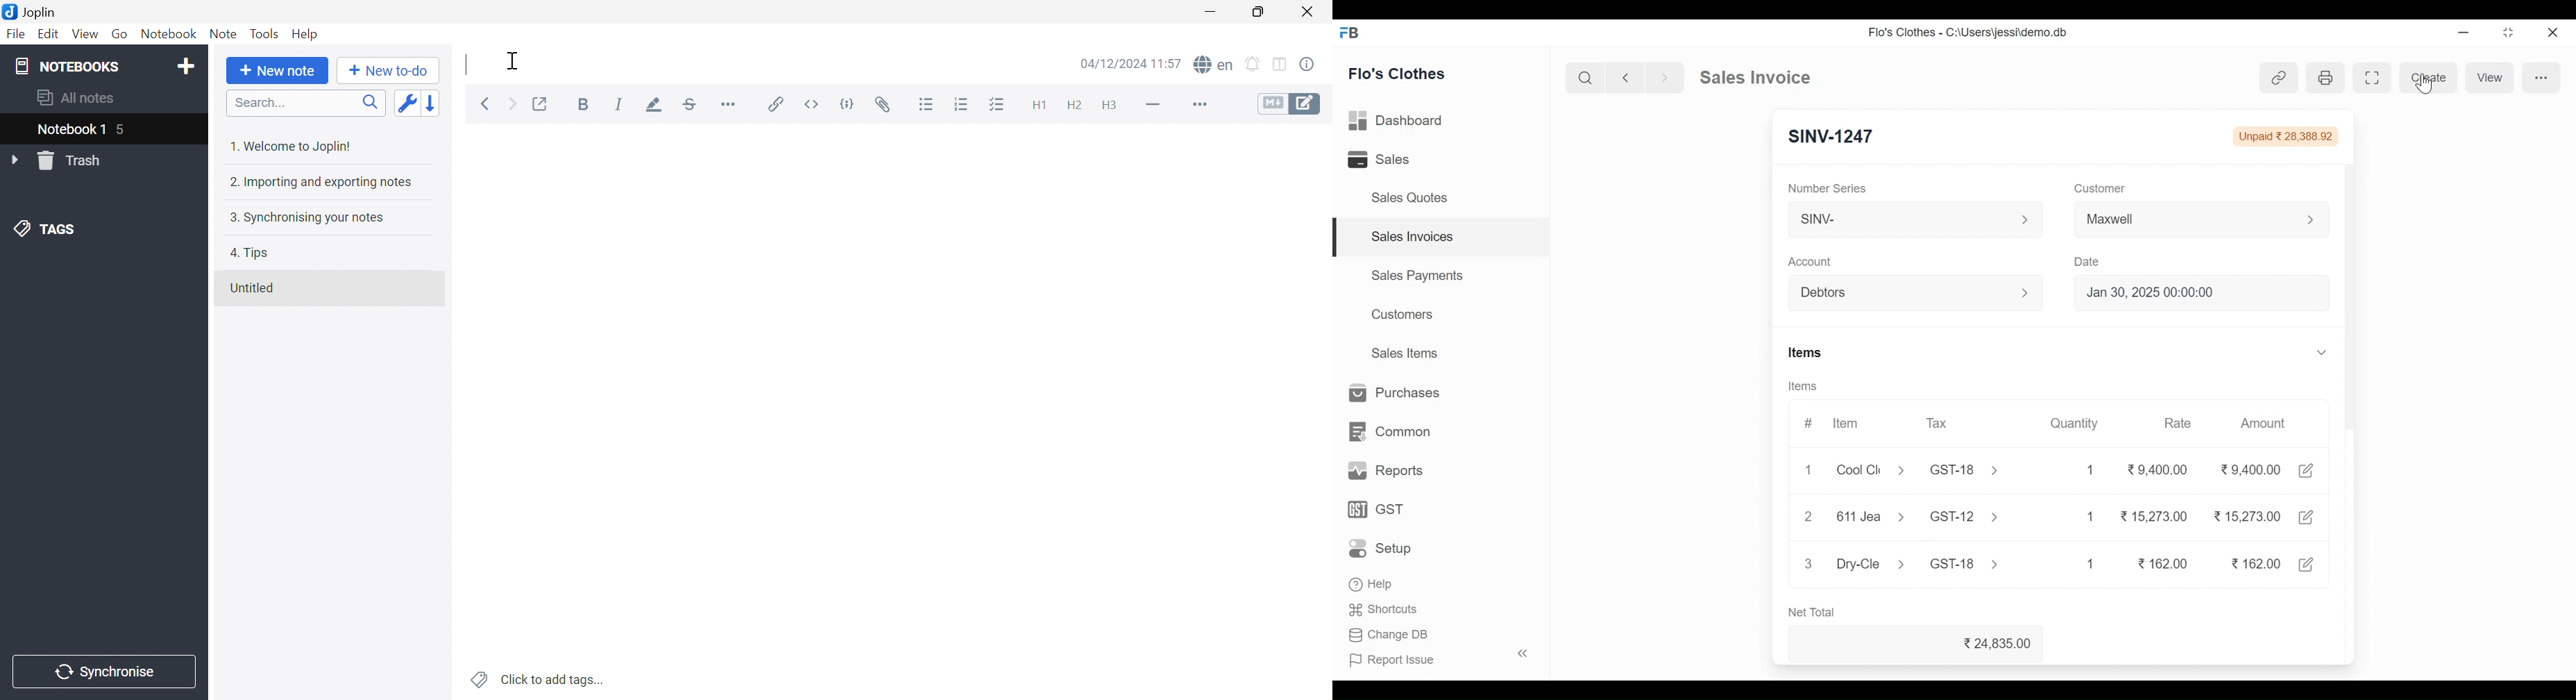 This screenshot has height=700, width=2576. What do you see at coordinates (619, 104) in the screenshot?
I see `Italic` at bounding box center [619, 104].